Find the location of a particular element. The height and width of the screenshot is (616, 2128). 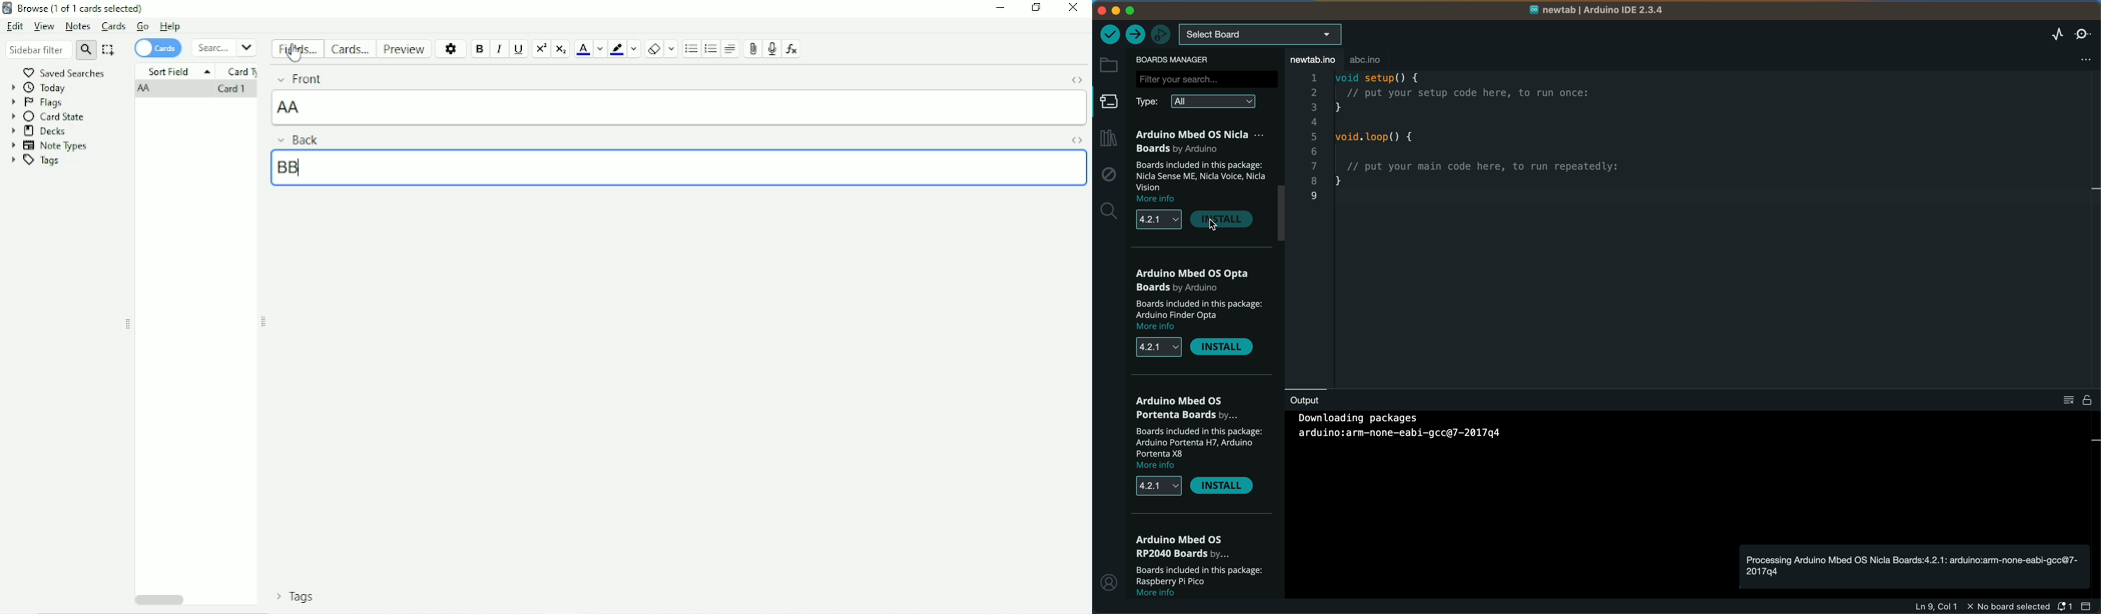

more info is located at coordinates (1160, 466).